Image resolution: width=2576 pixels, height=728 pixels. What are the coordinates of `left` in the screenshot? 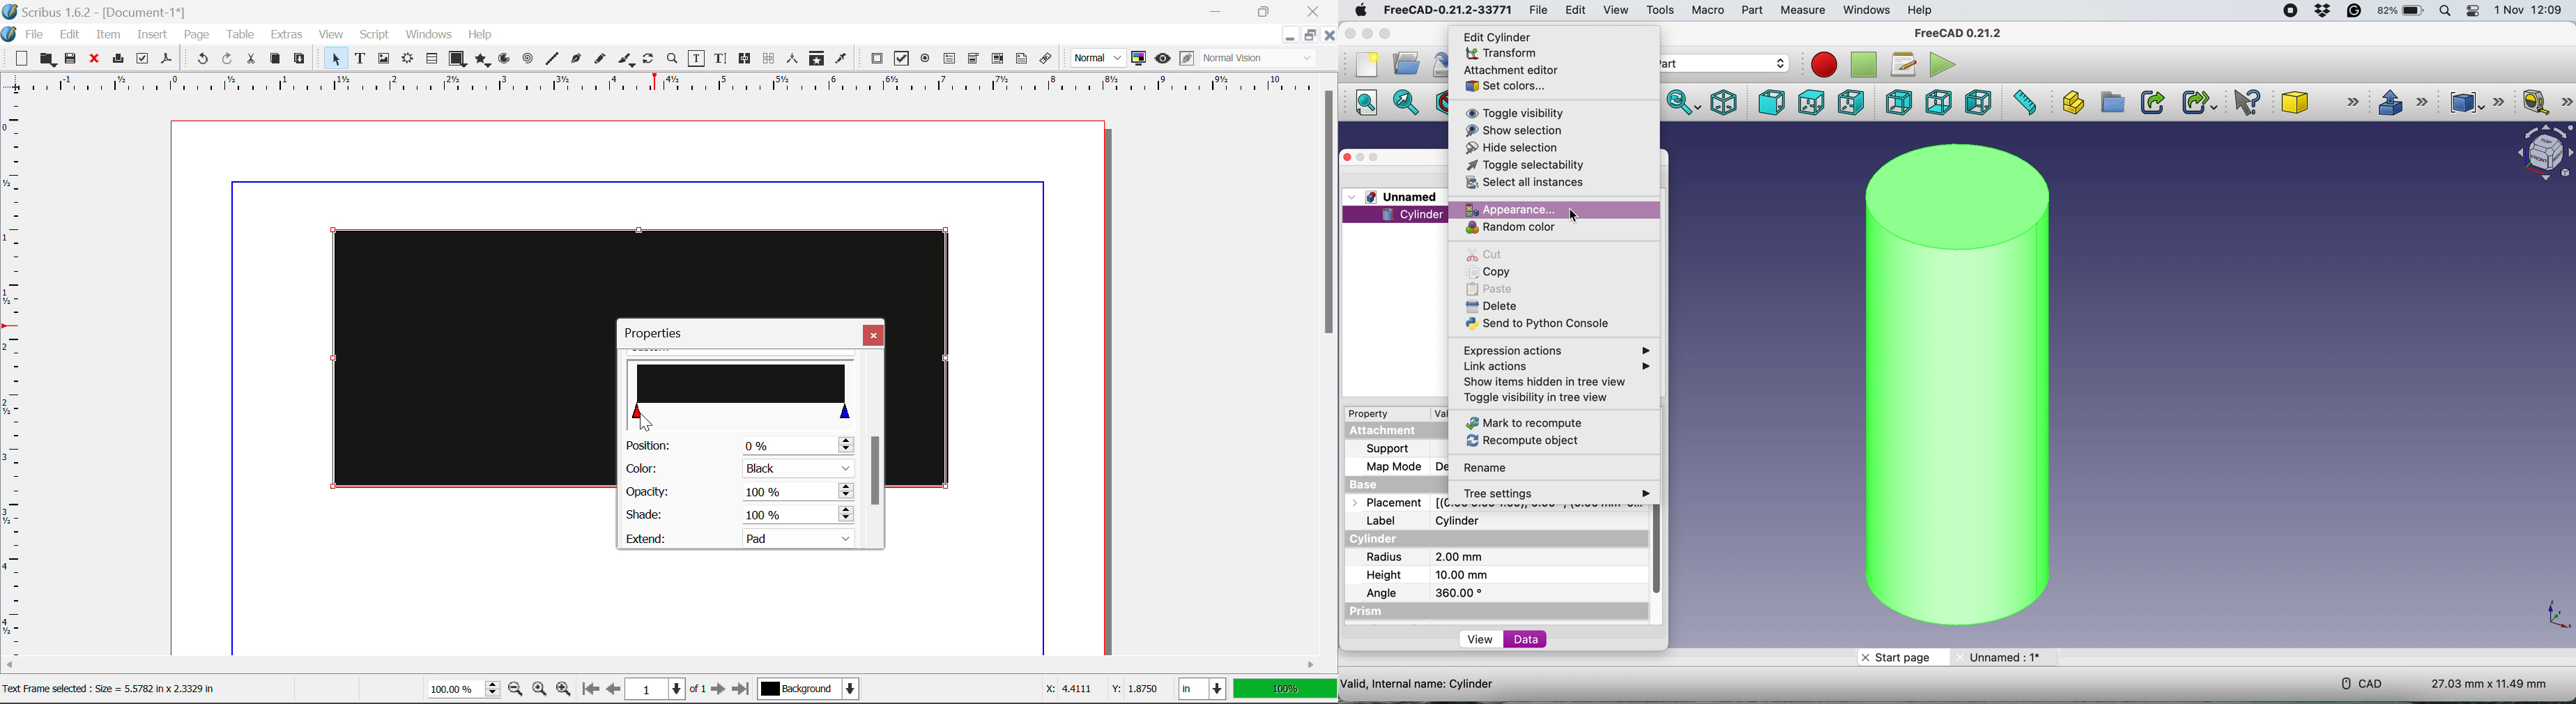 It's located at (1978, 103).